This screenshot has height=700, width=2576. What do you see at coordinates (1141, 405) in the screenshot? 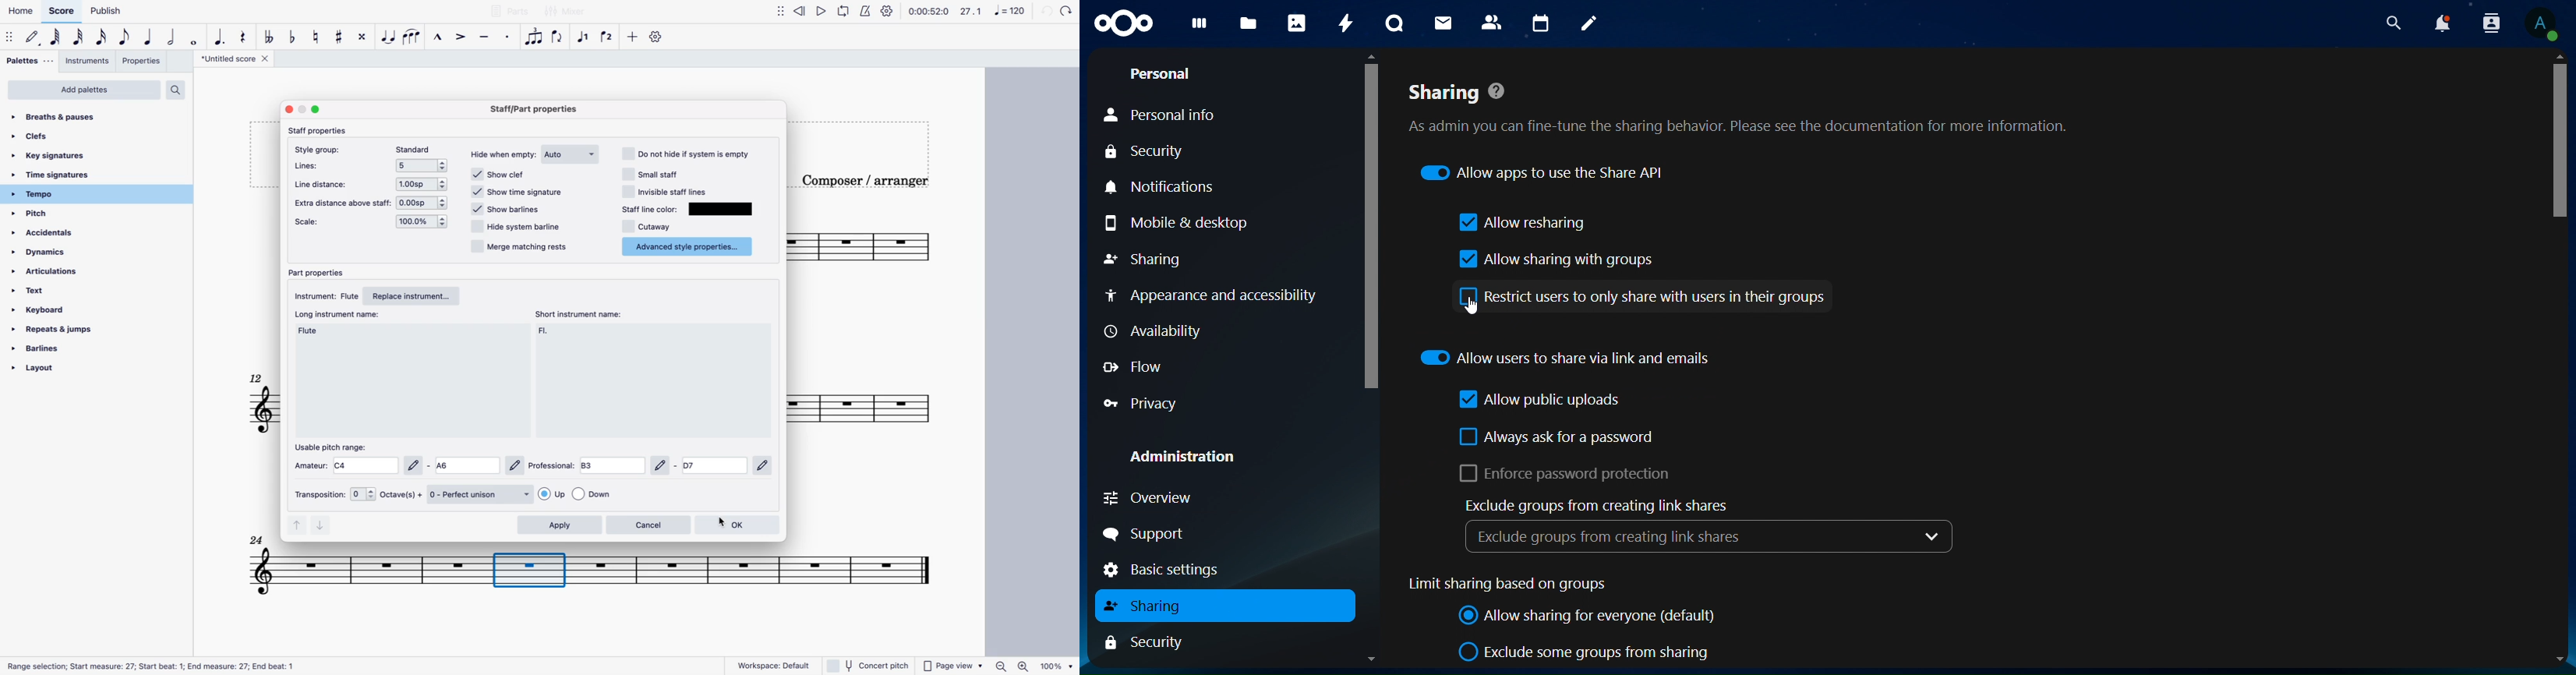
I see `privacy` at bounding box center [1141, 405].